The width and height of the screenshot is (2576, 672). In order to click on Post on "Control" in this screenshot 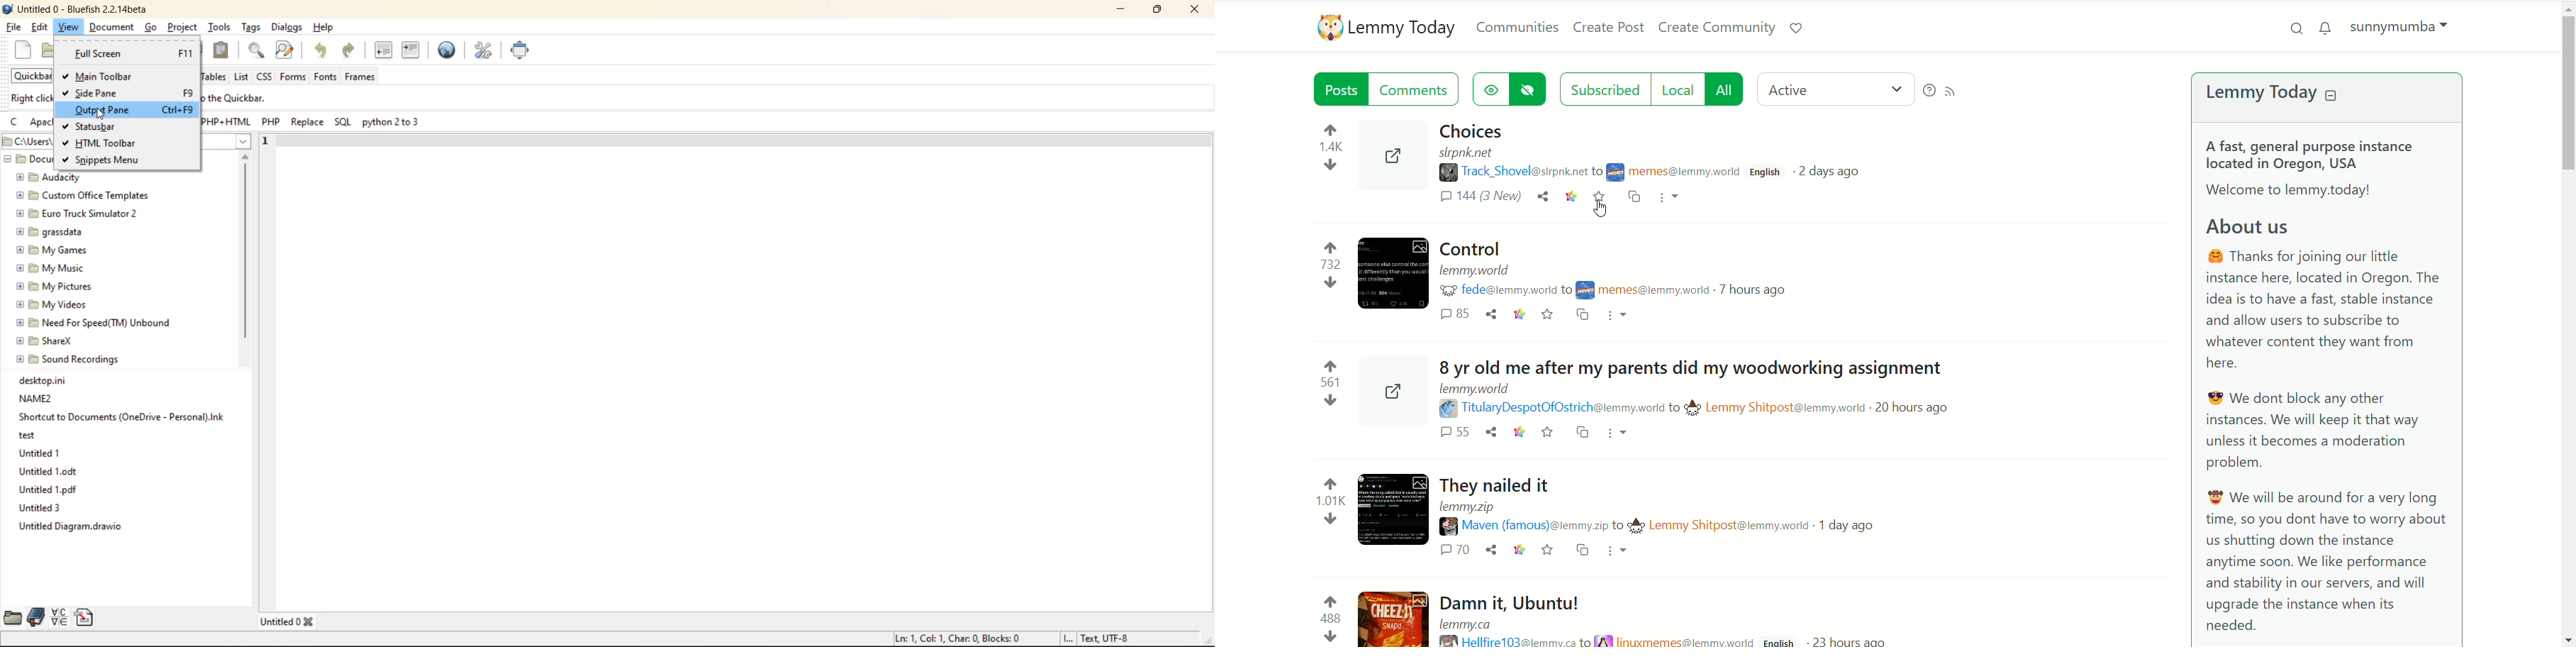, I will do `click(1535, 265)`.